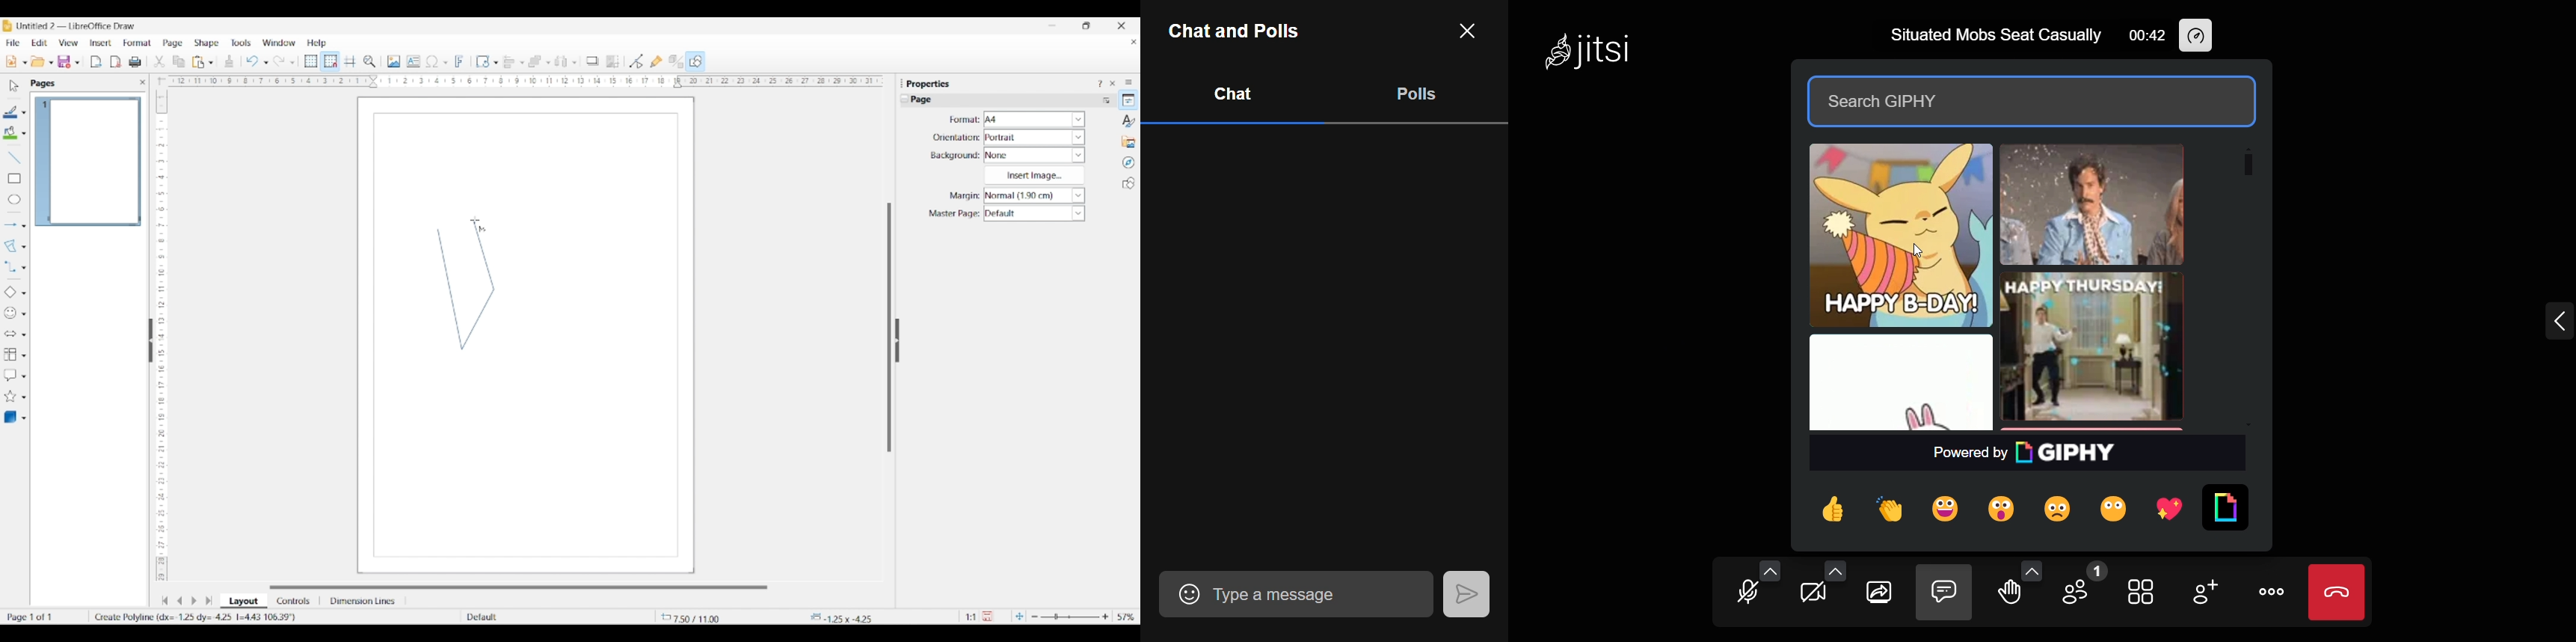 The width and height of the screenshot is (2576, 644). What do you see at coordinates (179, 600) in the screenshot?
I see `Move to previous slide` at bounding box center [179, 600].